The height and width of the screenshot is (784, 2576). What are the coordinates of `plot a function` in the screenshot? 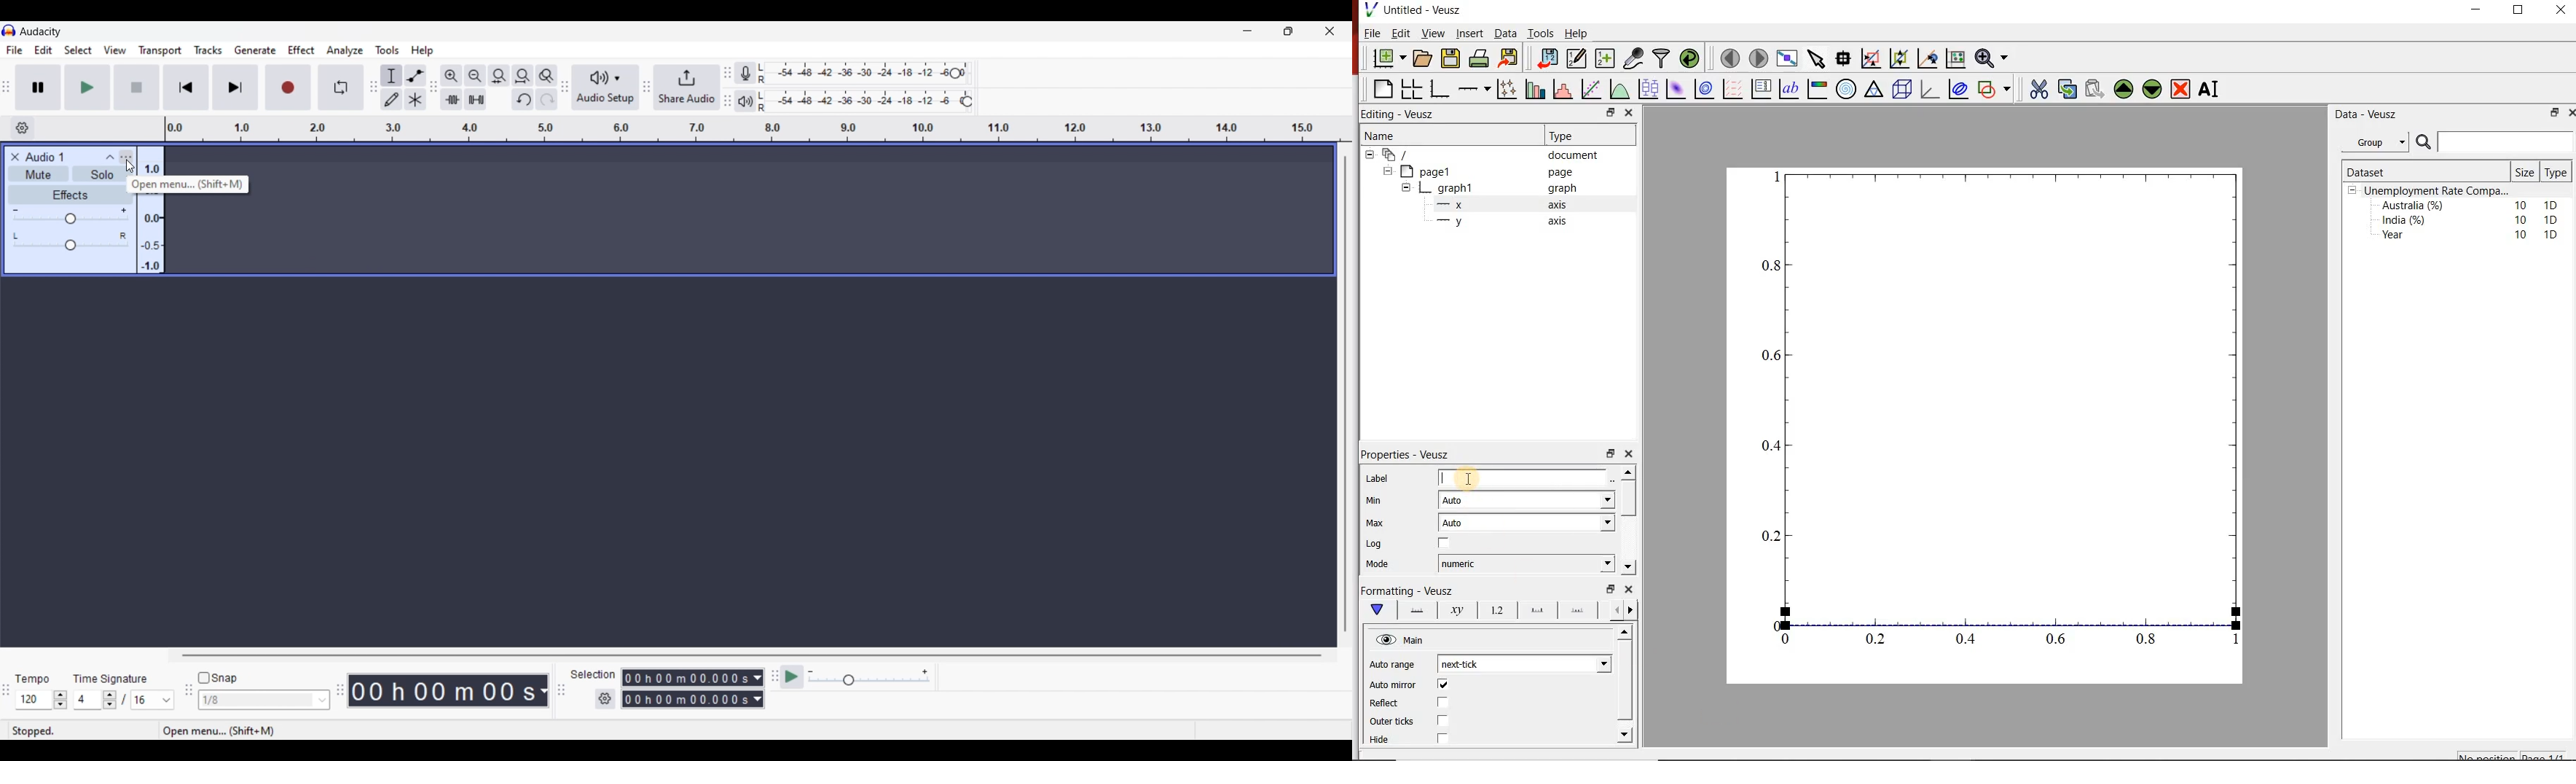 It's located at (1619, 89).